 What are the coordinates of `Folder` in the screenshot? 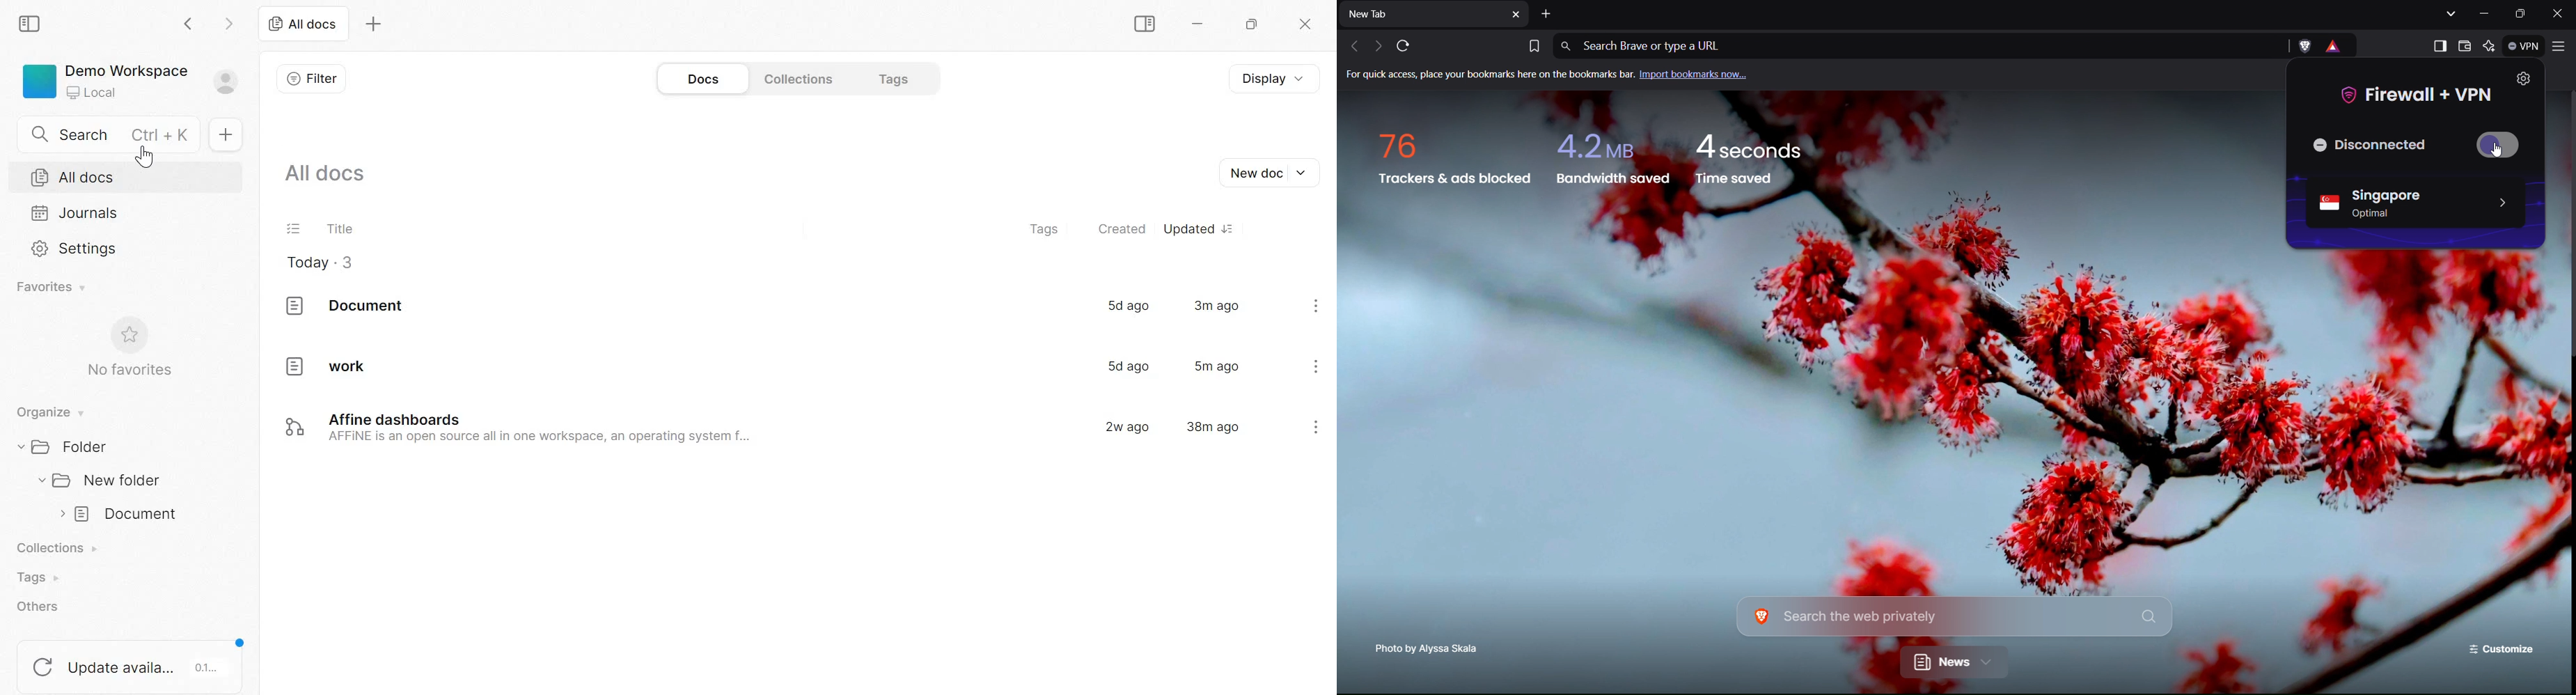 It's located at (69, 446).